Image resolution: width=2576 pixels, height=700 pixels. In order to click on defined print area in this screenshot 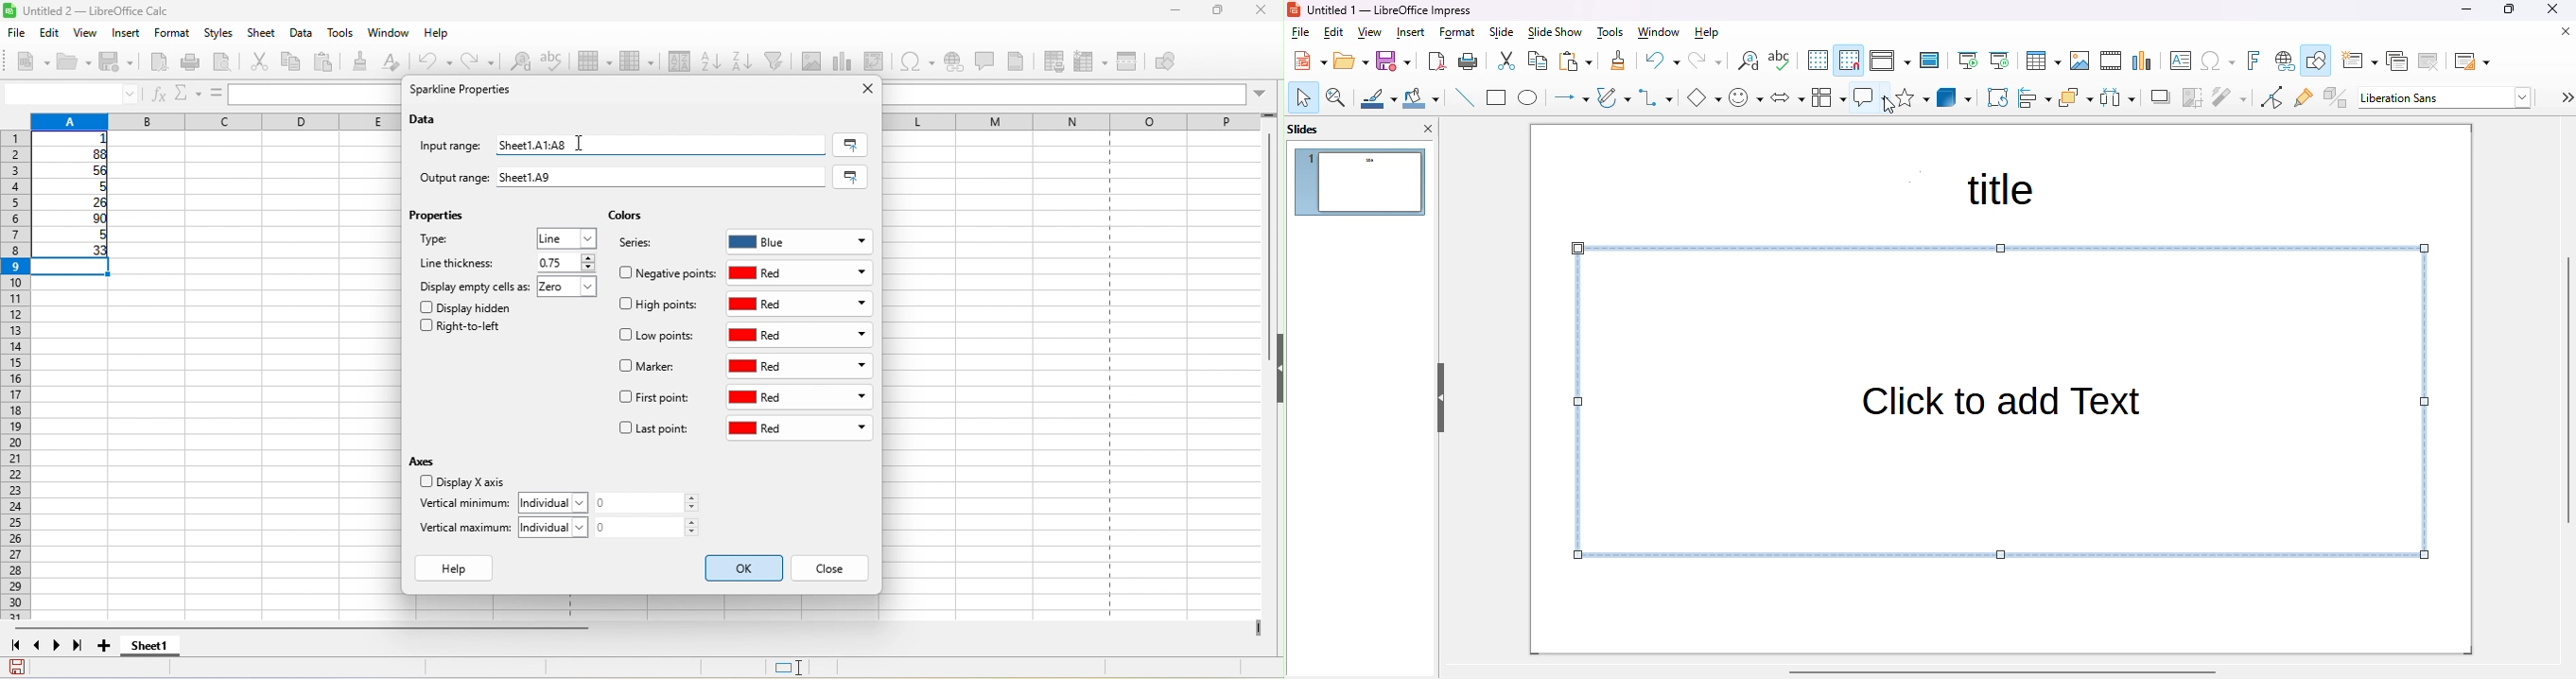, I will do `click(1059, 61)`.